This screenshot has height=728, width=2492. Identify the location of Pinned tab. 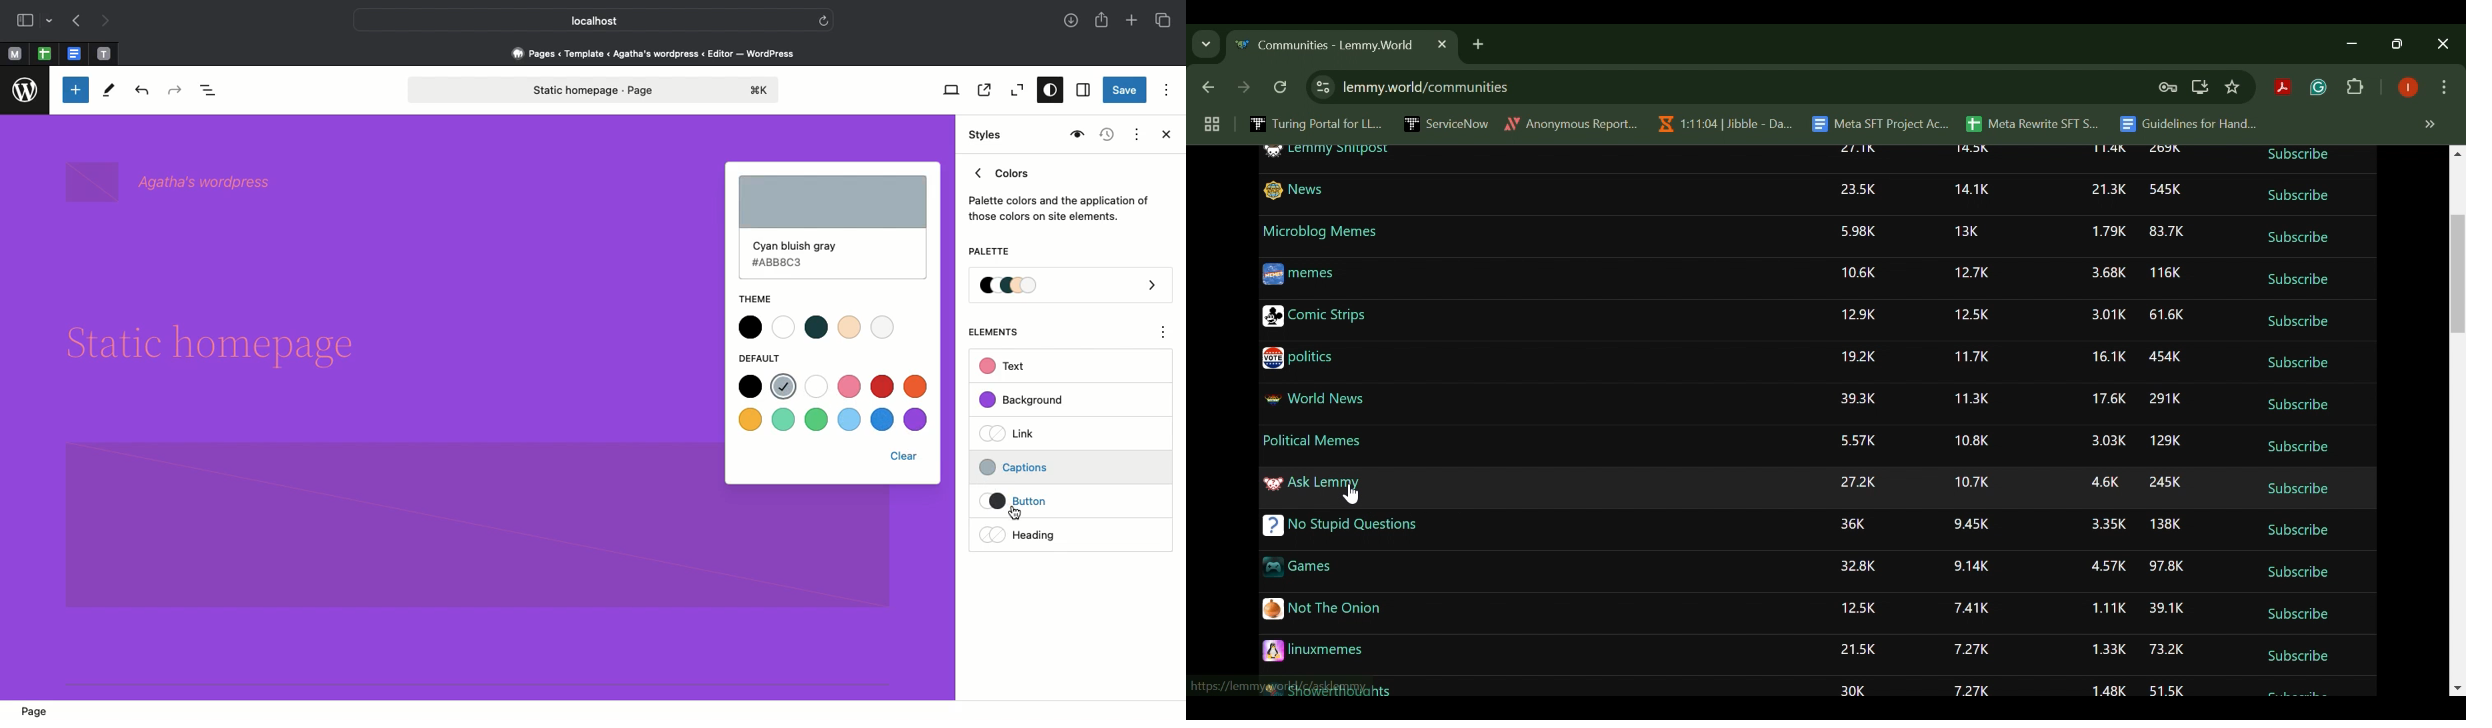
(105, 54).